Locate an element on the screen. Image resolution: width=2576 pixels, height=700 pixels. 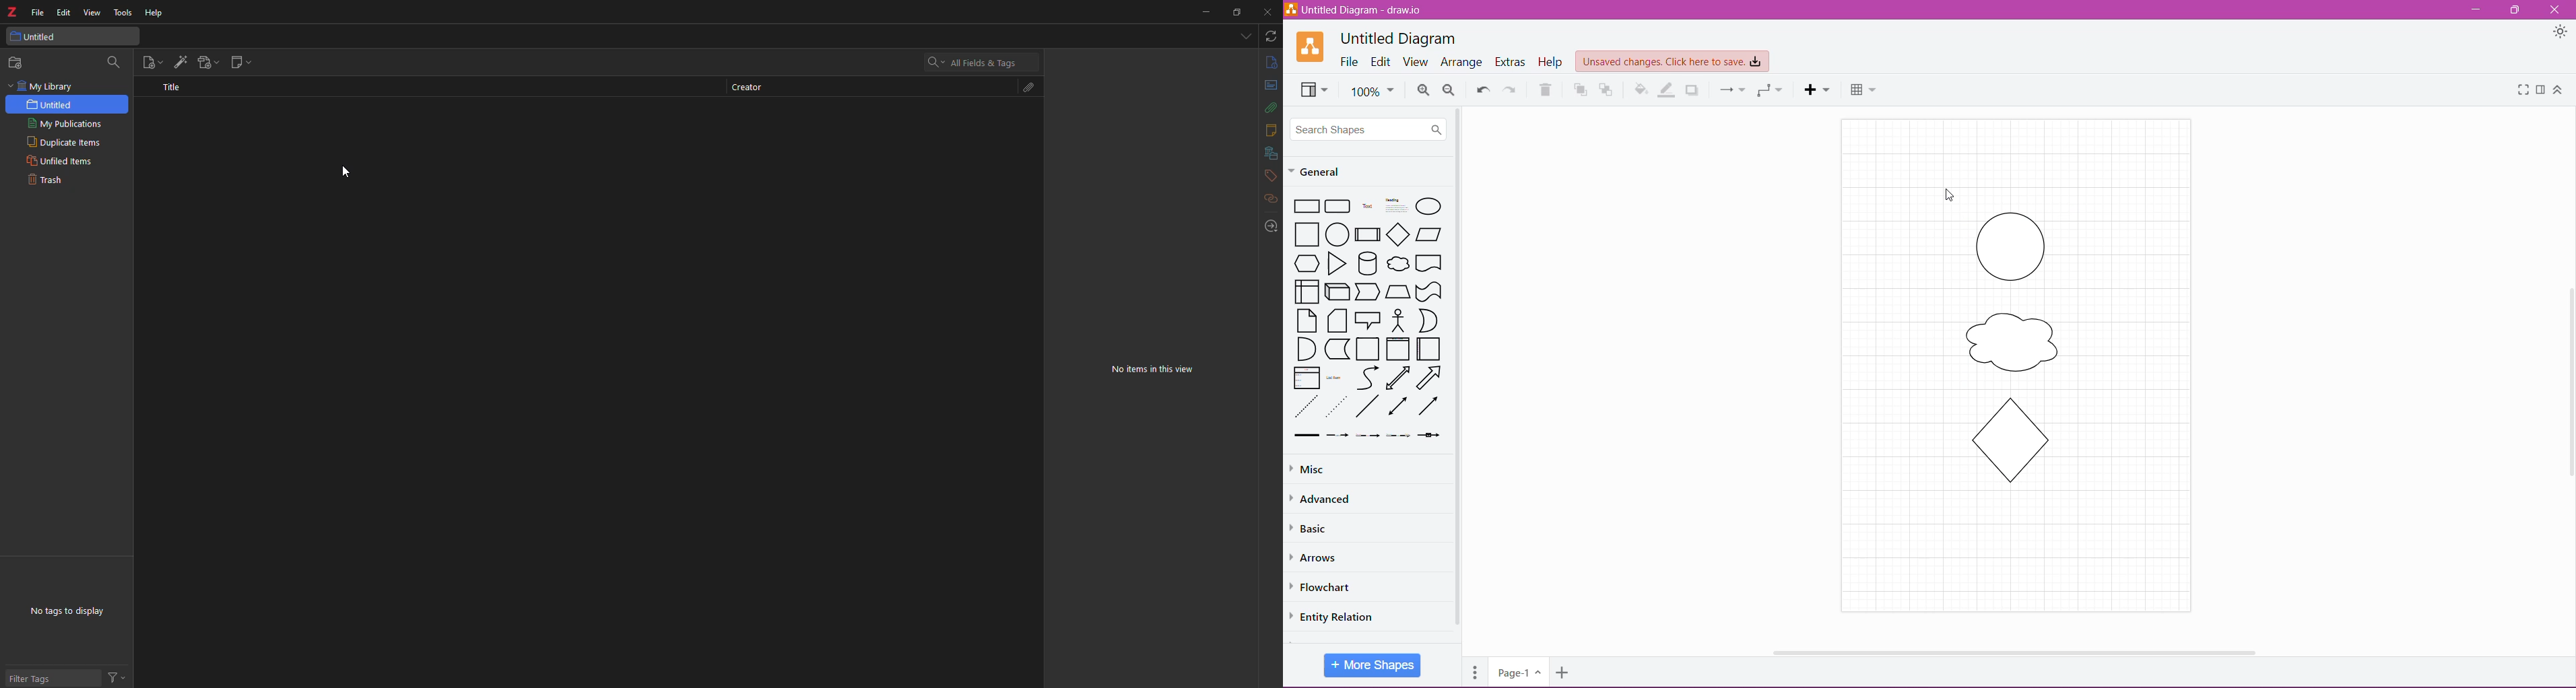
Pages is located at coordinates (1473, 670).